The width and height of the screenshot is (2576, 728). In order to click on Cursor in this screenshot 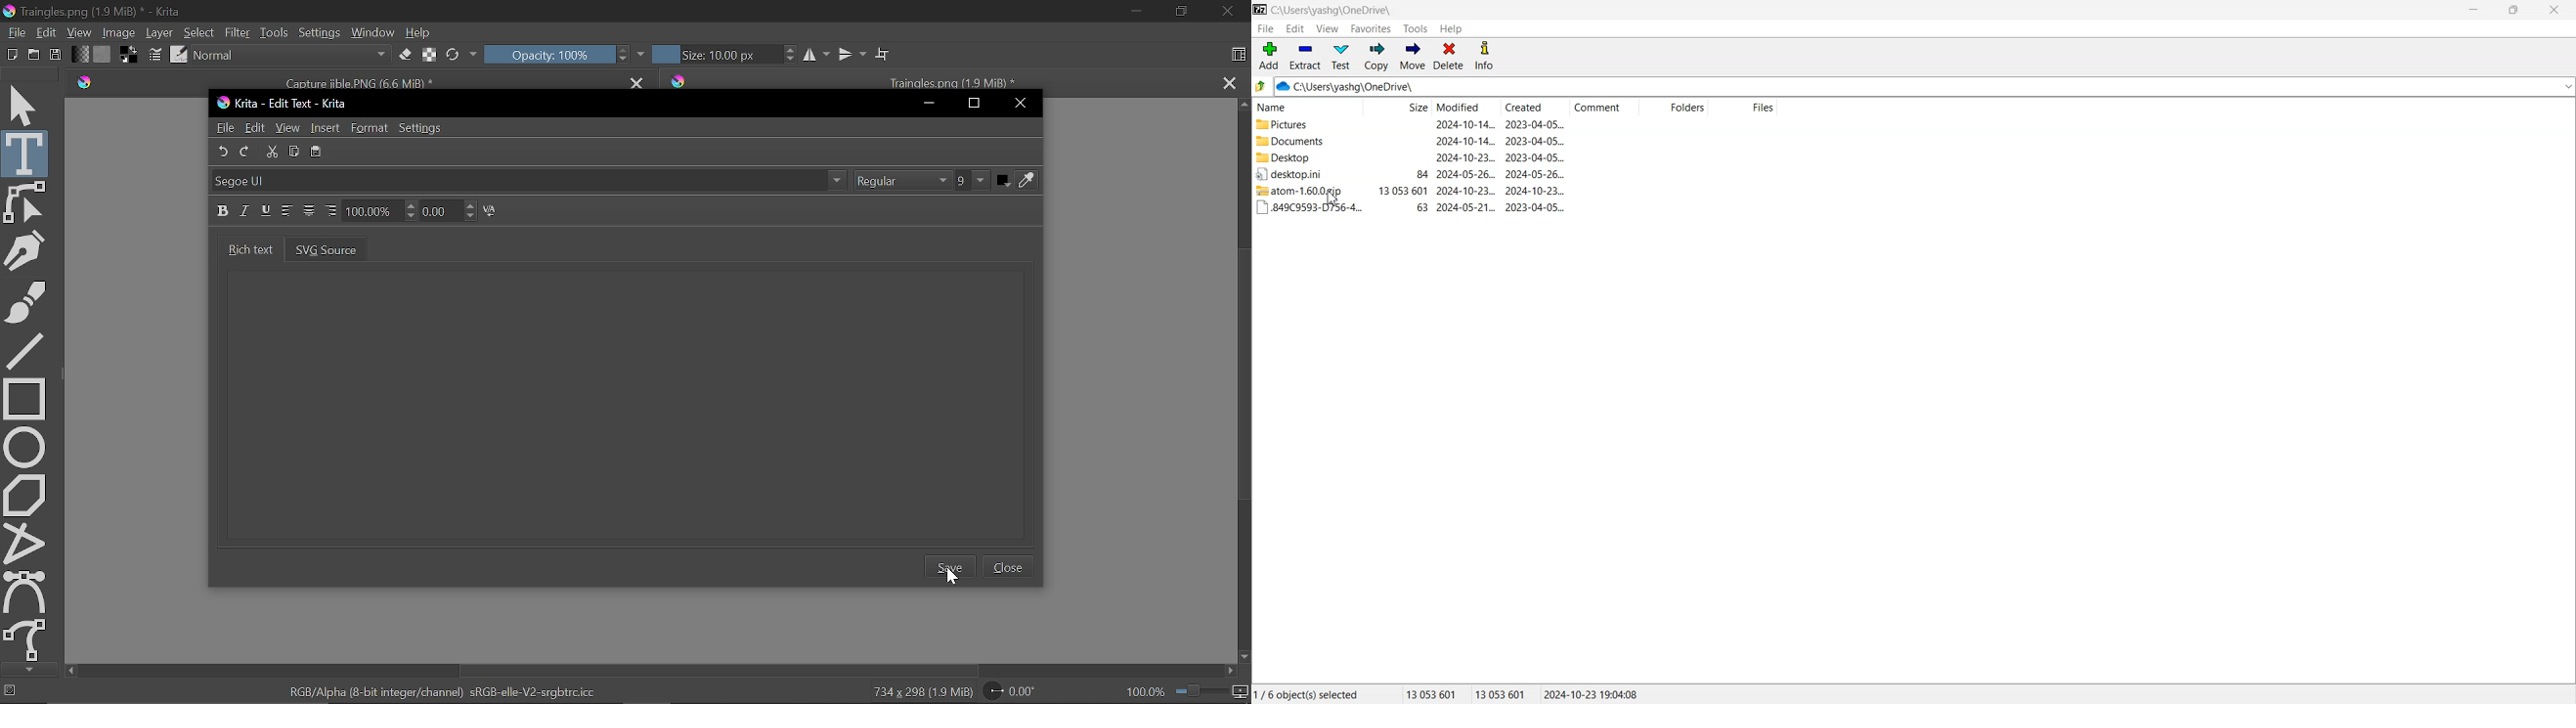, I will do `click(954, 578)`.